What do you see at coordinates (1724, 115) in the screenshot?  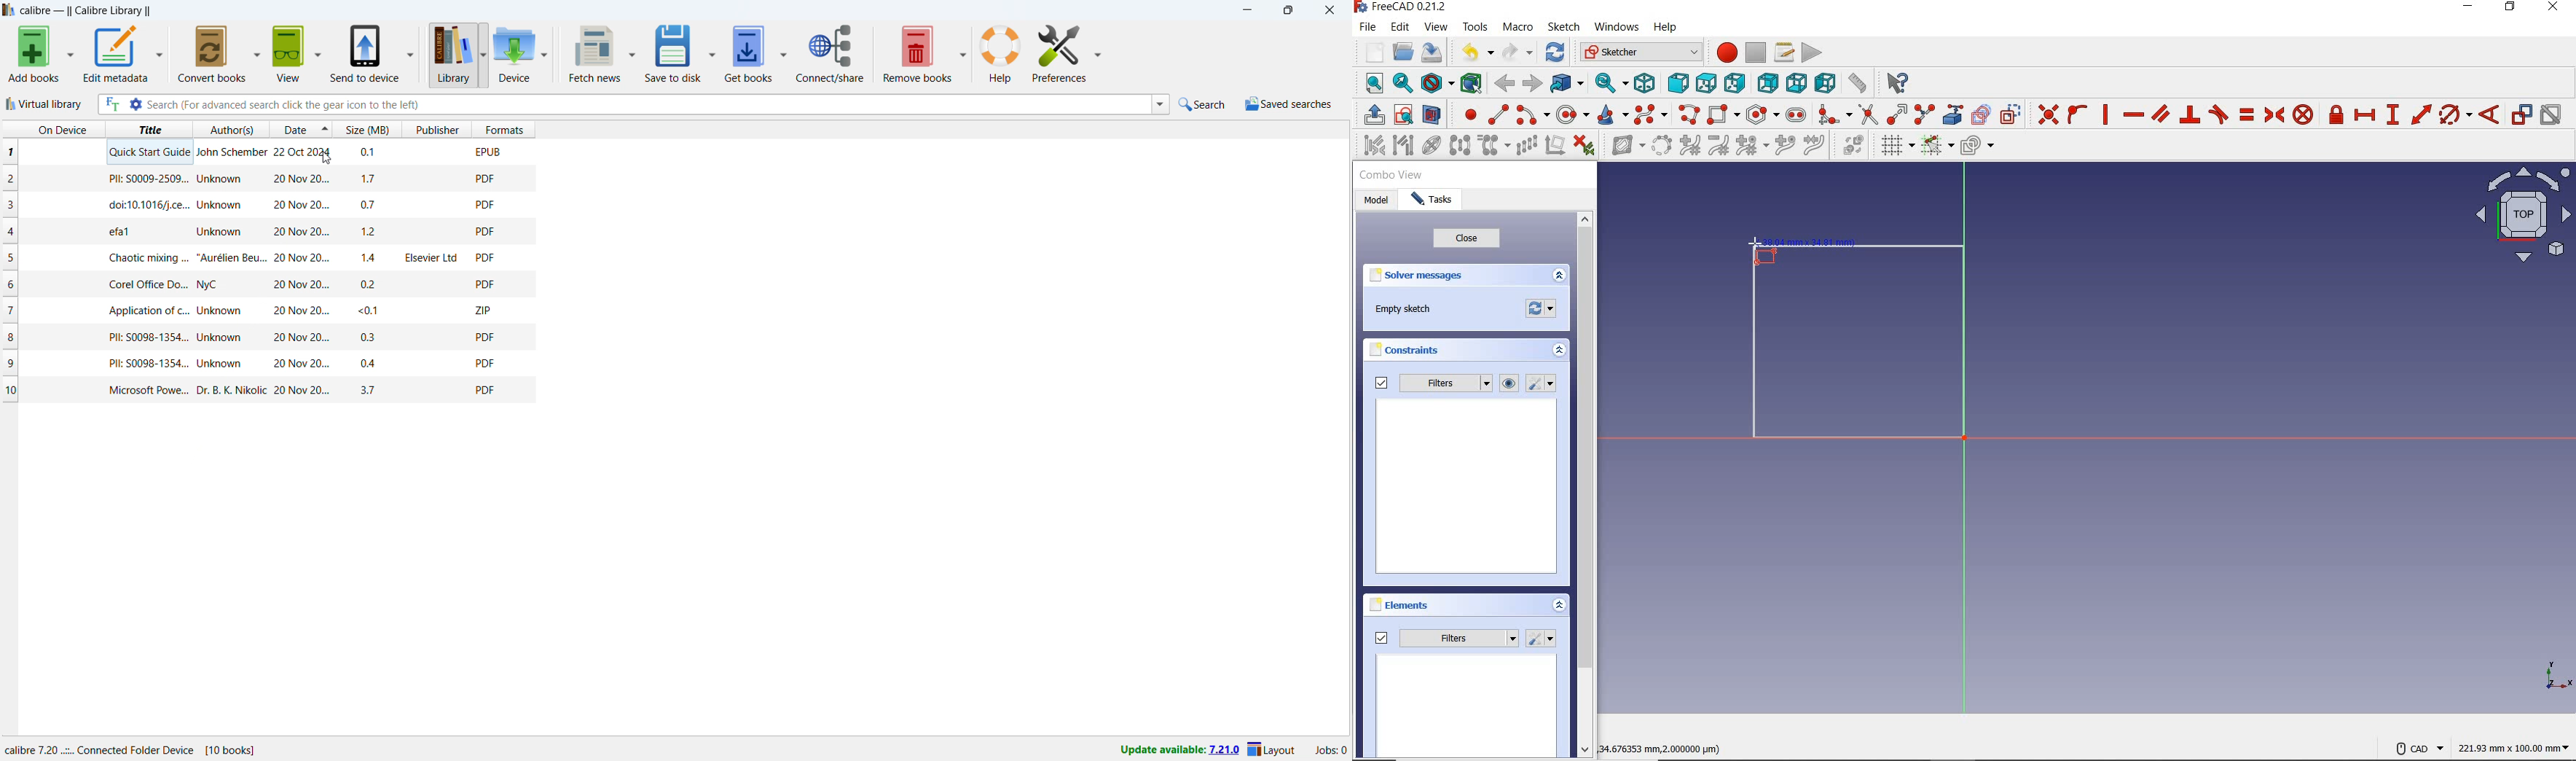 I see `create rectangle` at bounding box center [1724, 115].